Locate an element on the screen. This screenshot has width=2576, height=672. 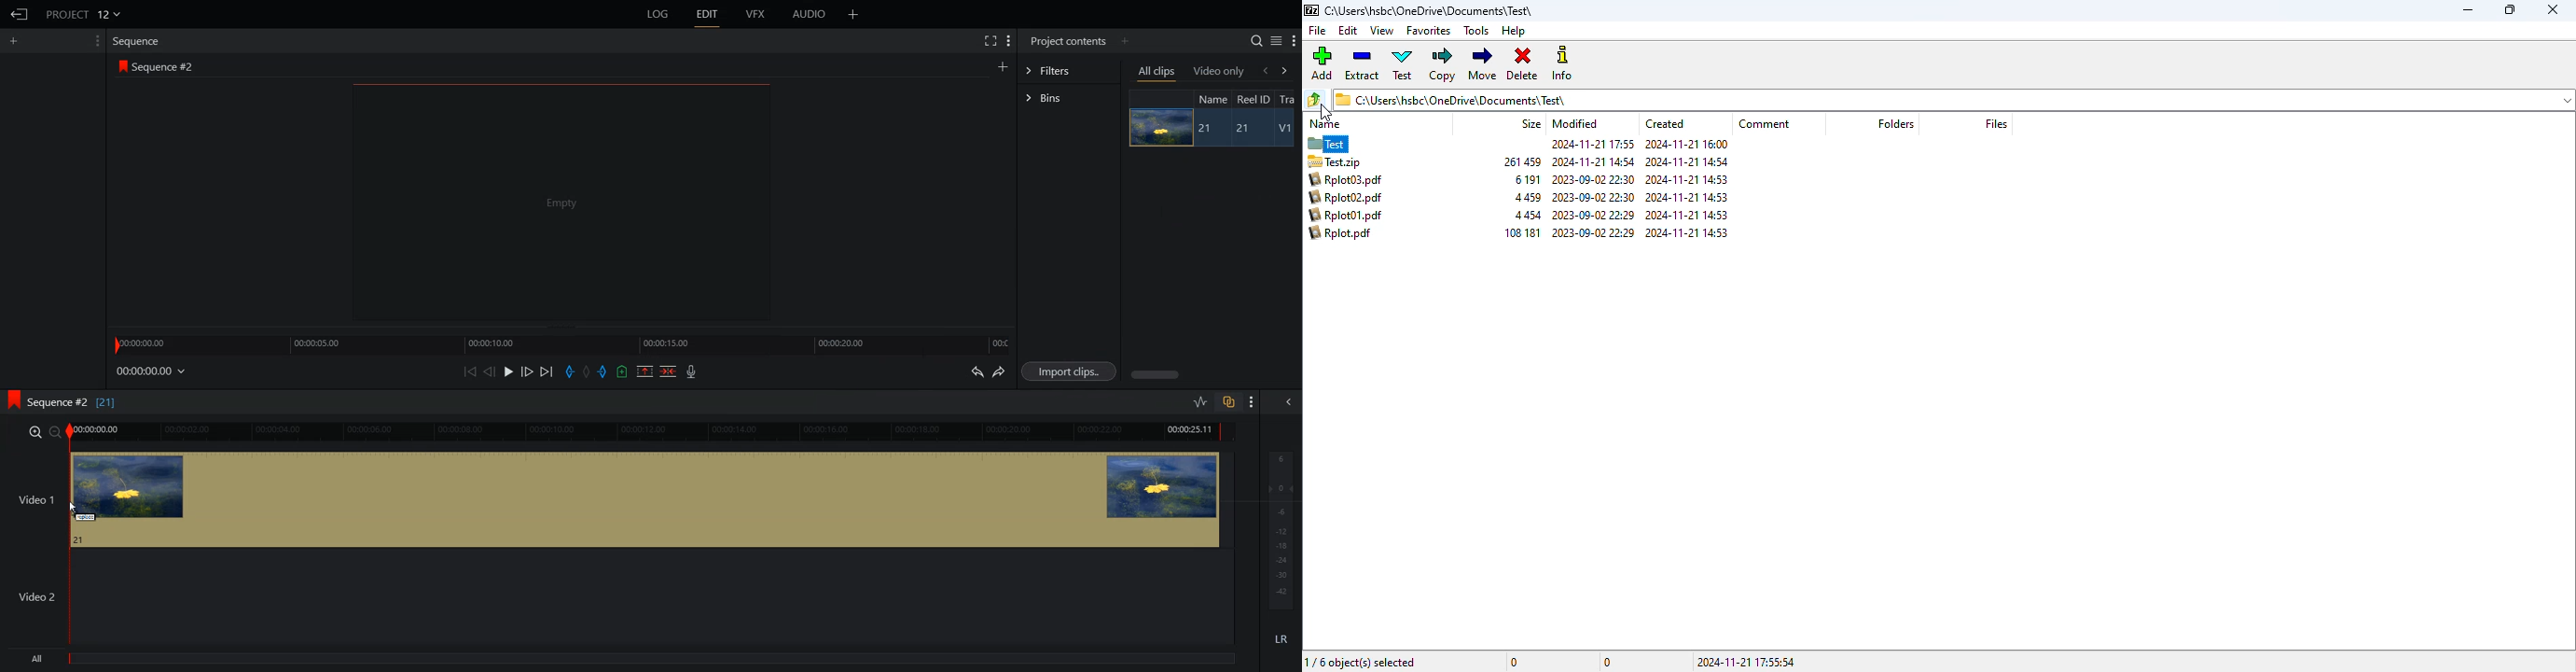
Toggle between list and tile view is located at coordinates (1276, 40).